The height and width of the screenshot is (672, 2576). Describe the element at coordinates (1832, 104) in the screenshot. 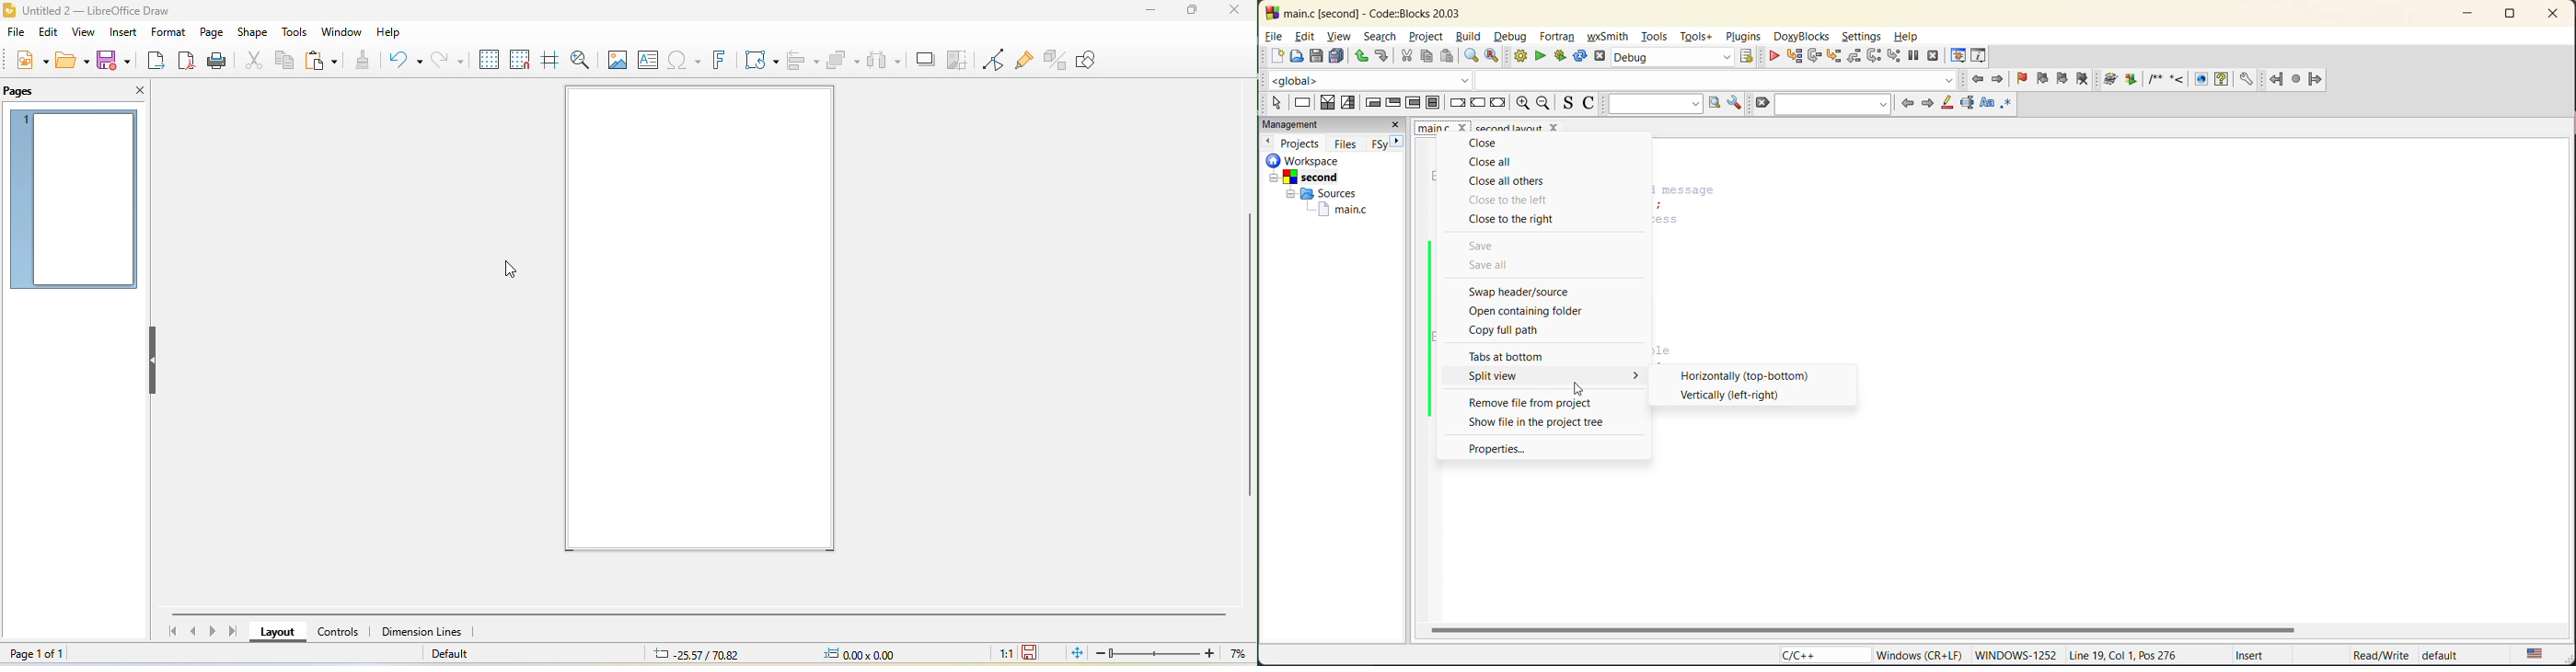

I see `search` at that location.